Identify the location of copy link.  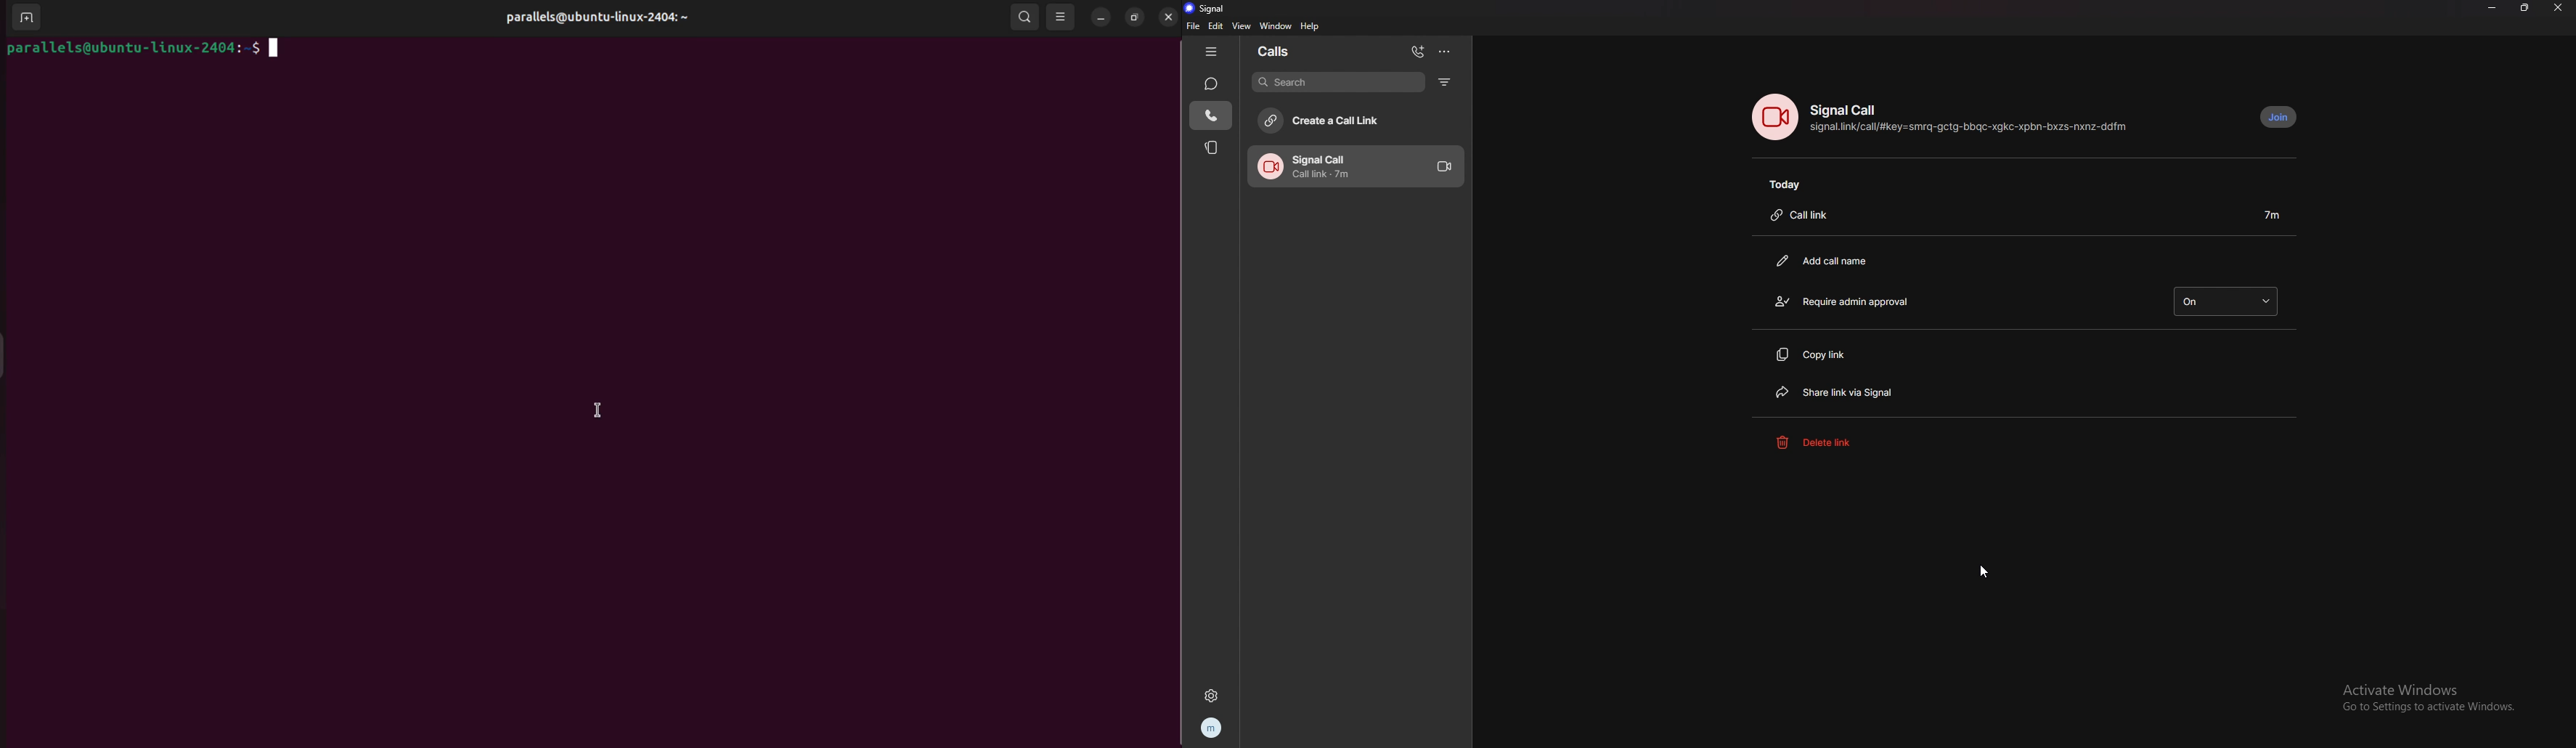
(1848, 354).